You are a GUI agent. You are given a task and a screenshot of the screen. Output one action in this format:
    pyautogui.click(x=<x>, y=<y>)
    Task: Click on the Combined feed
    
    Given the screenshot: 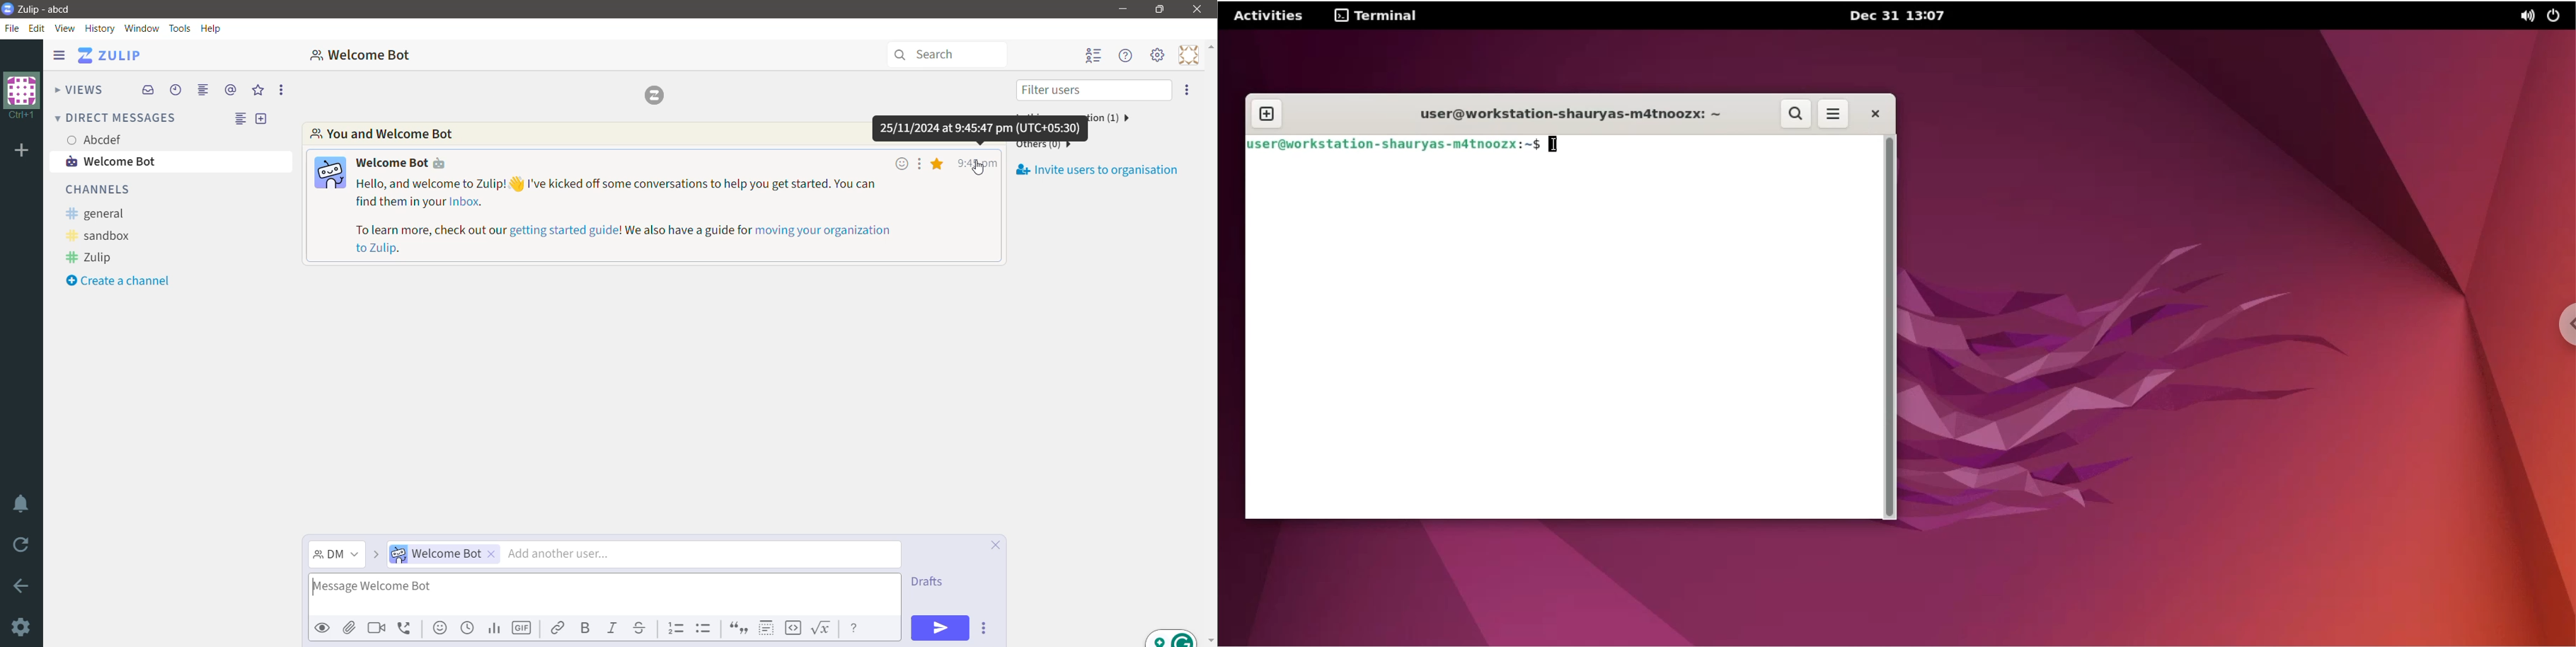 What is the action you would take?
    pyautogui.click(x=204, y=89)
    